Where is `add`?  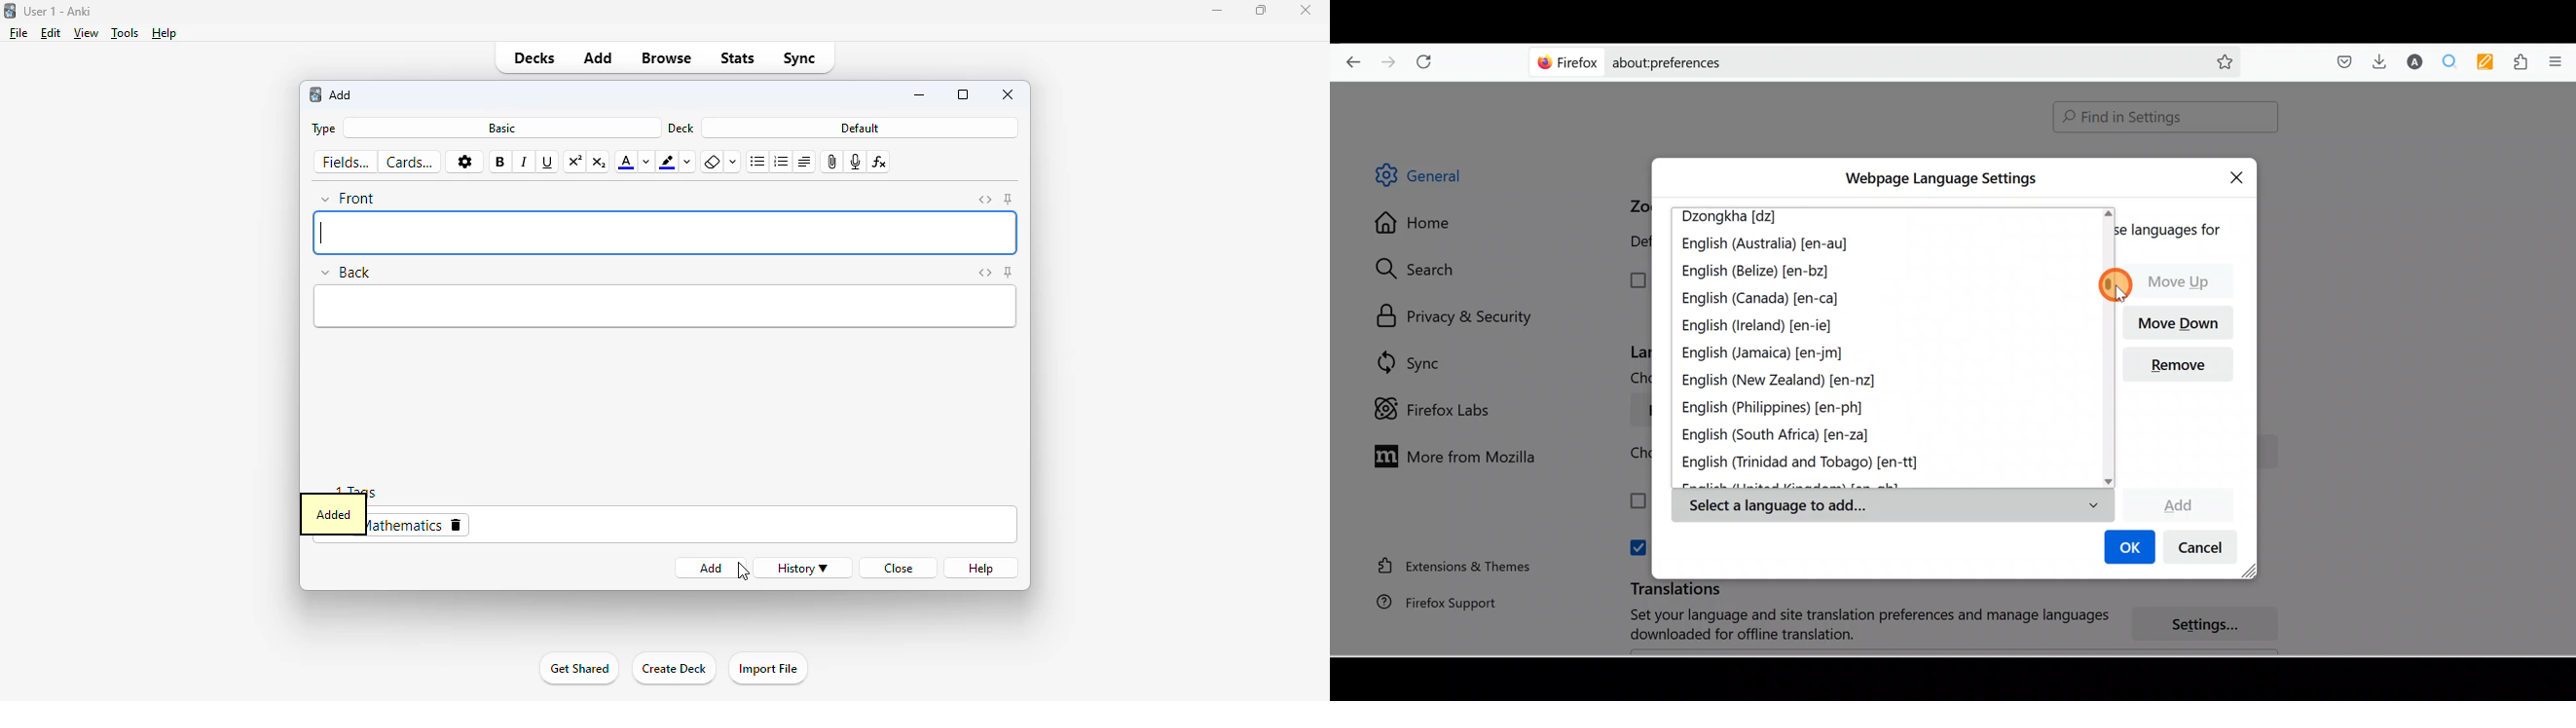
add is located at coordinates (600, 56).